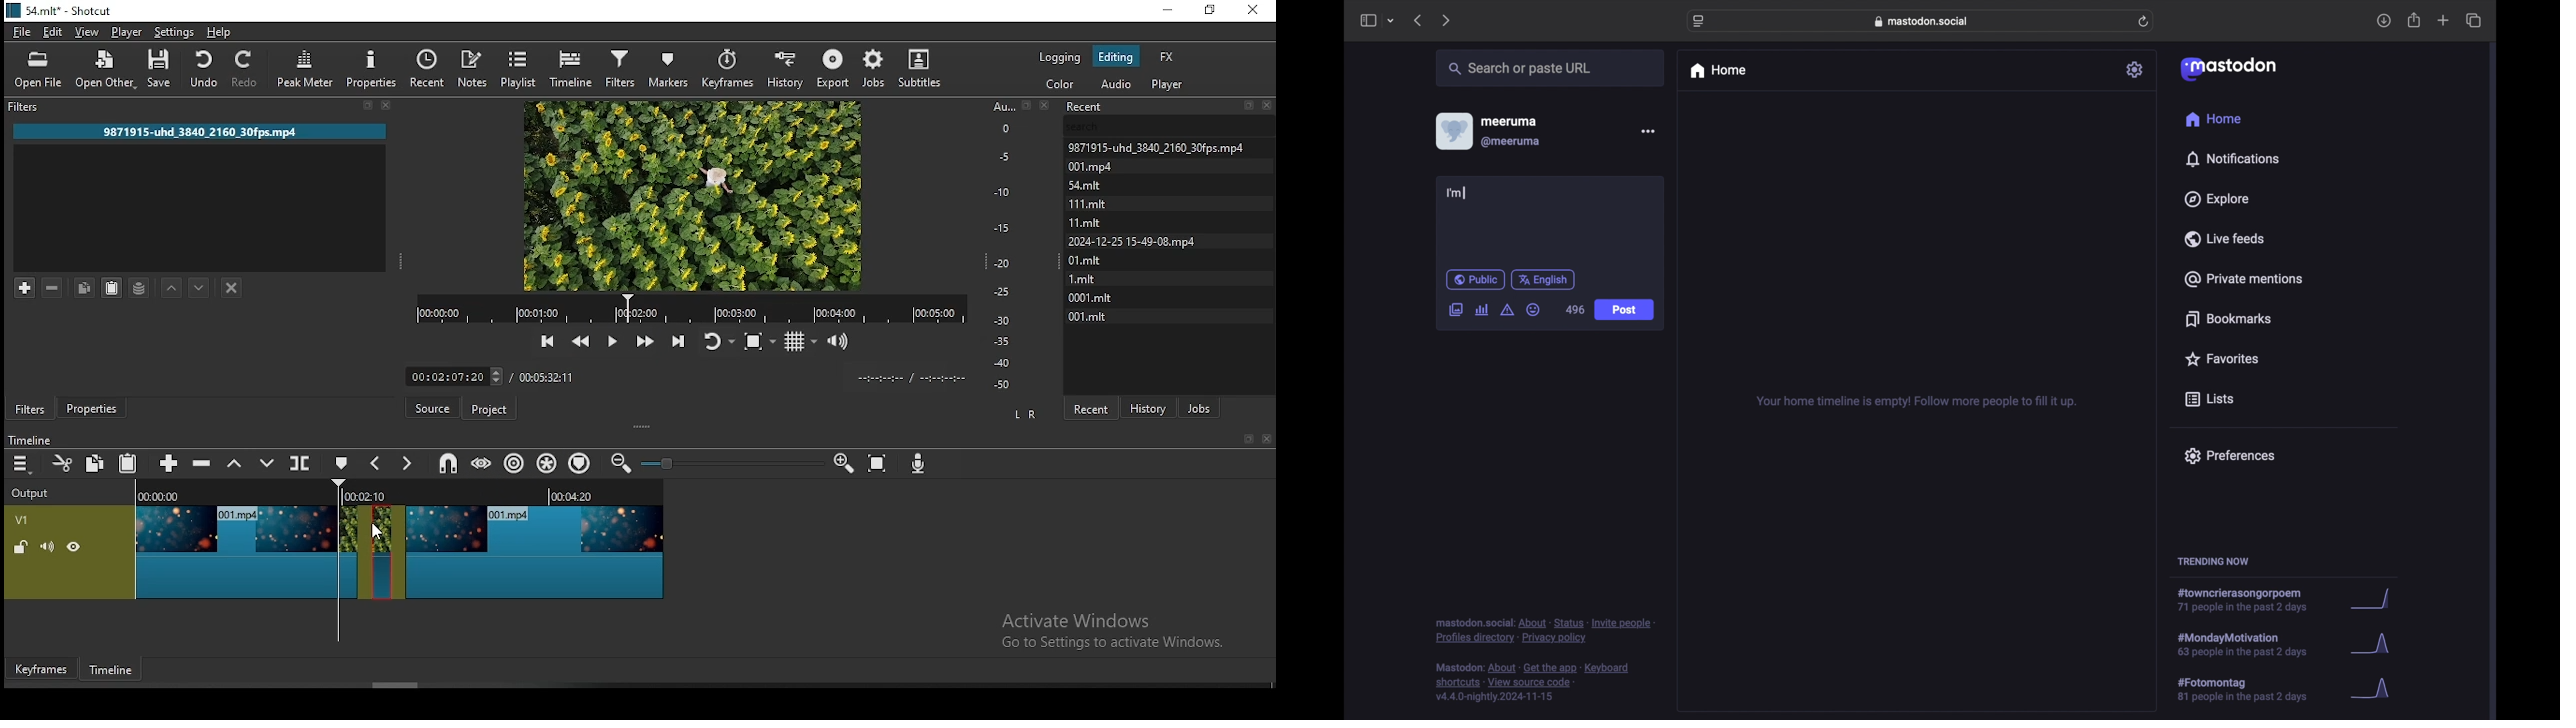 The height and width of the screenshot is (728, 2576). I want to click on skip to the previous point, so click(544, 341).